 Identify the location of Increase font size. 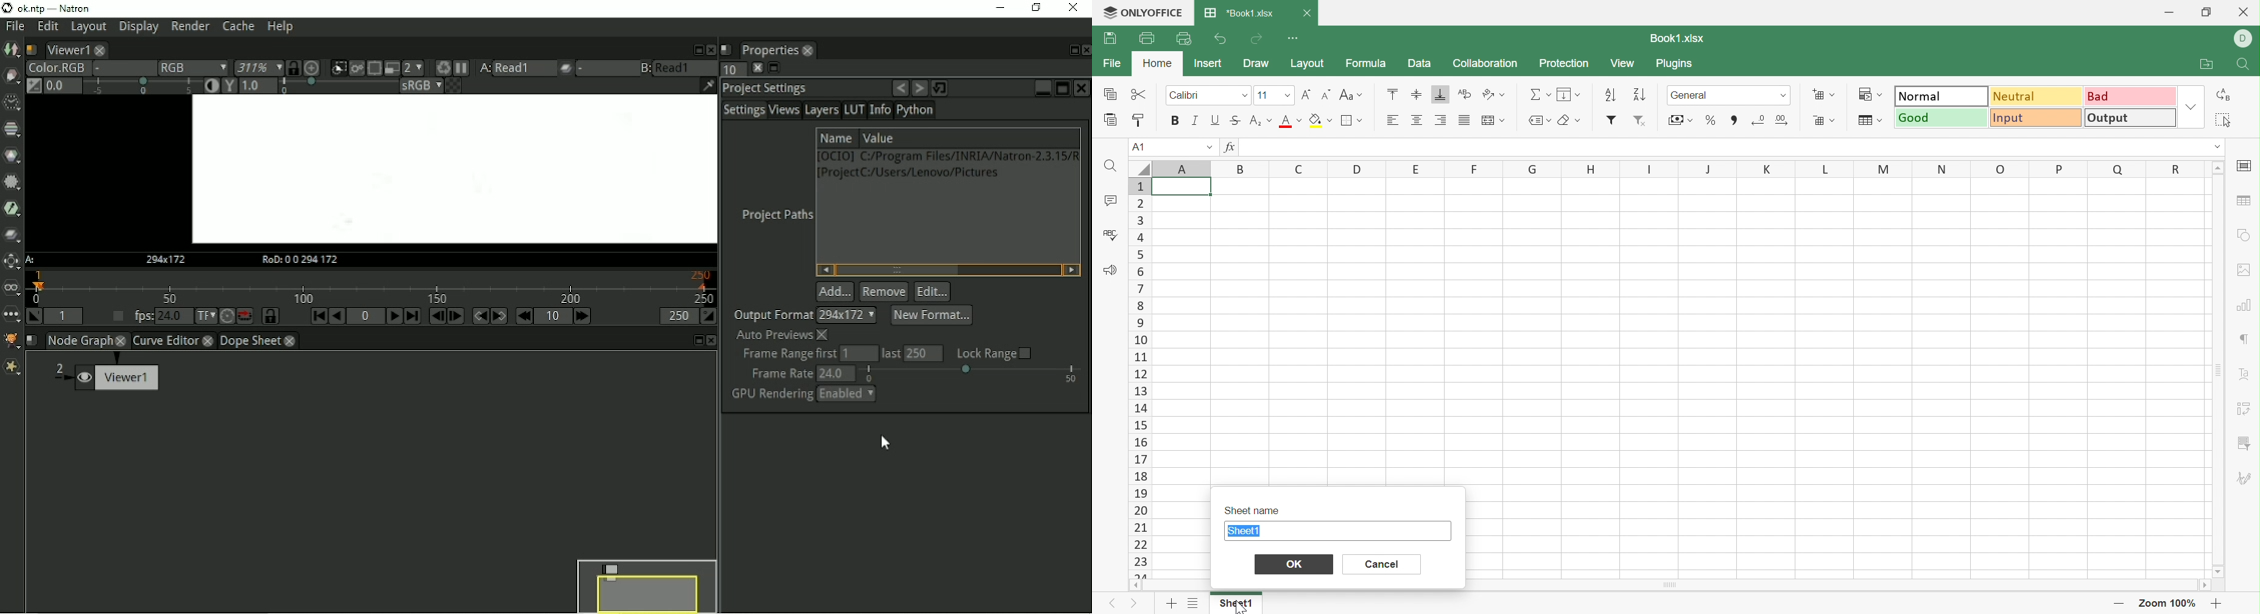
(1306, 94).